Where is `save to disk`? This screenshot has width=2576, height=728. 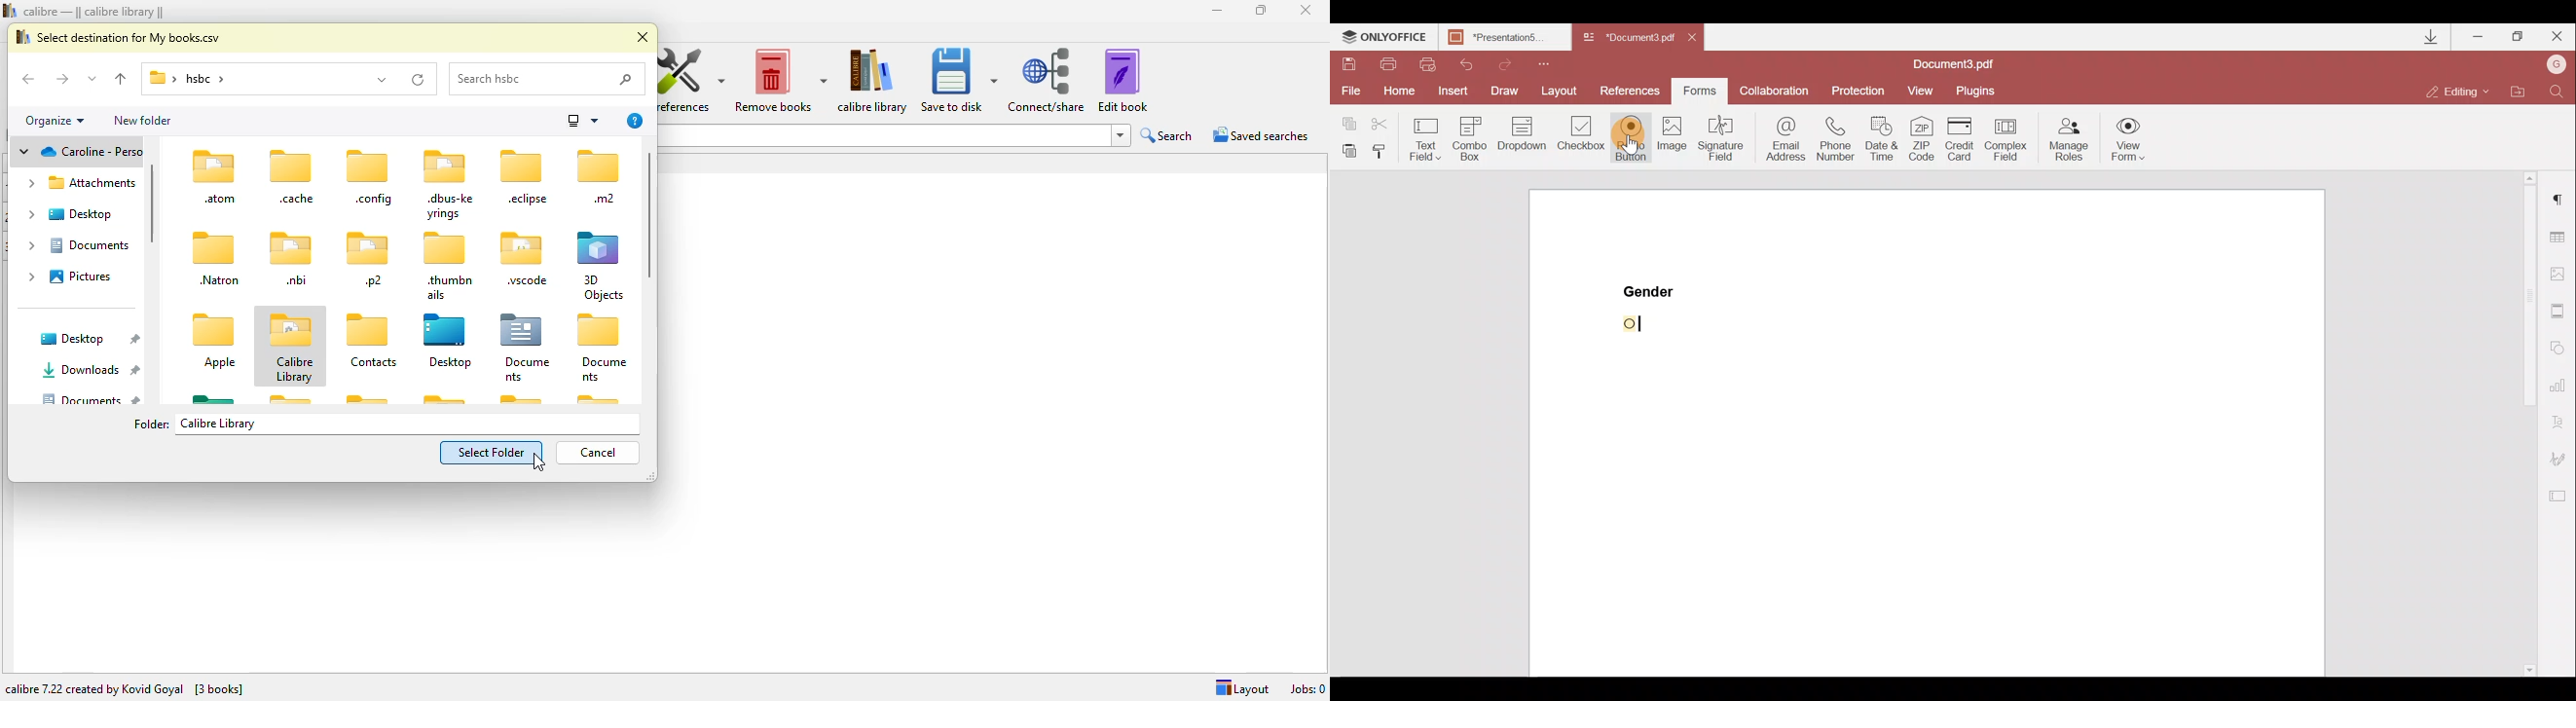 save to disk is located at coordinates (958, 80).